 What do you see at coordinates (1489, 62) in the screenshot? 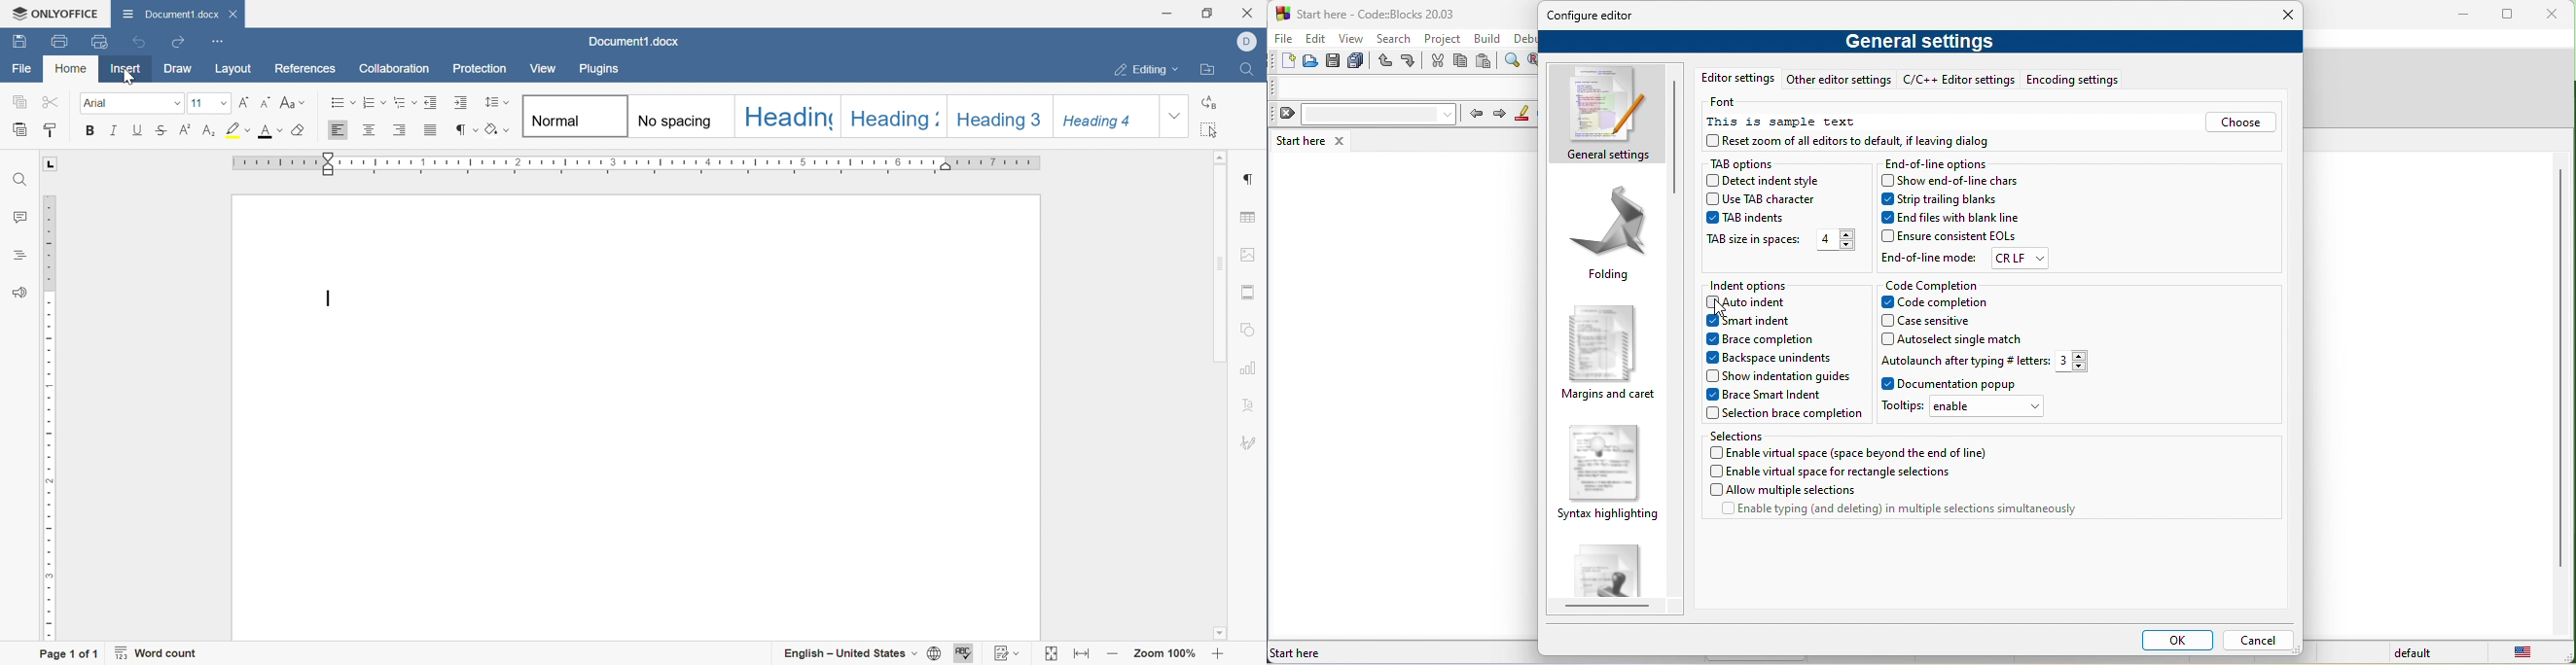
I see `paste` at bounding box center [1489, 62].